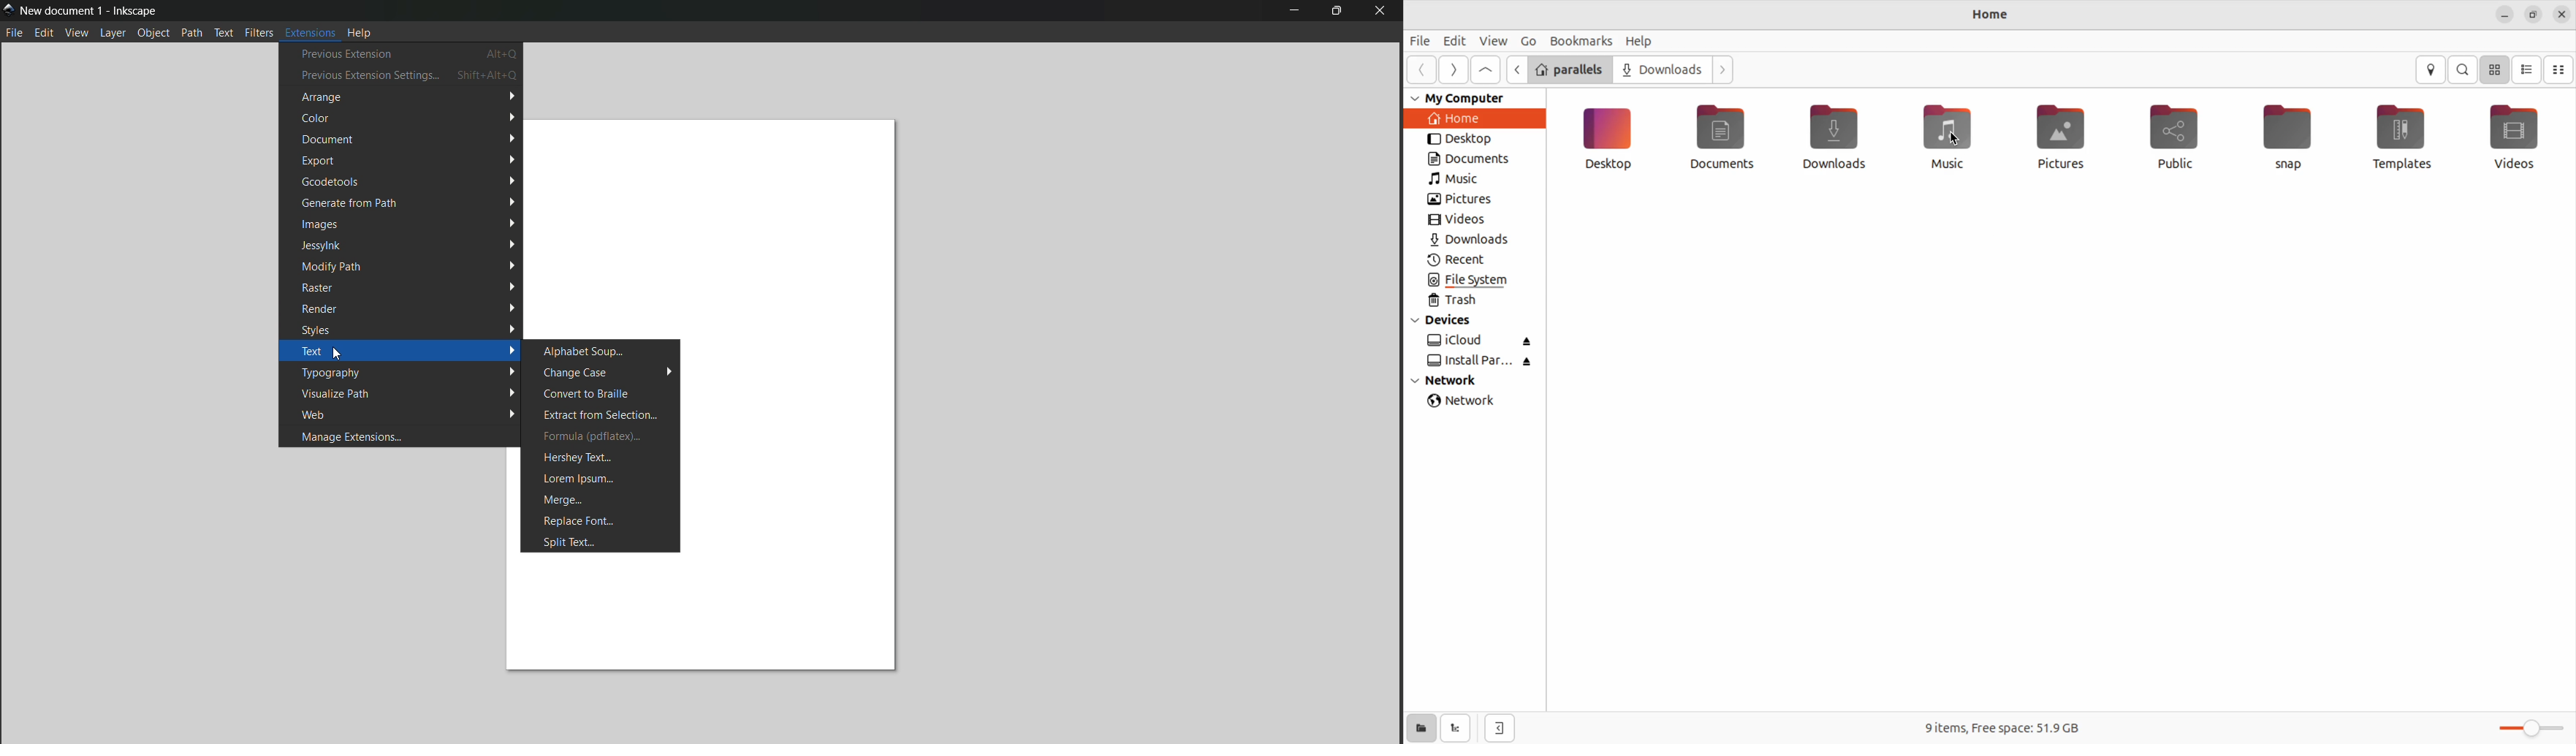  Describe the element at coordinates (599, 436) in the screenshot. I see `Formula` at that location.